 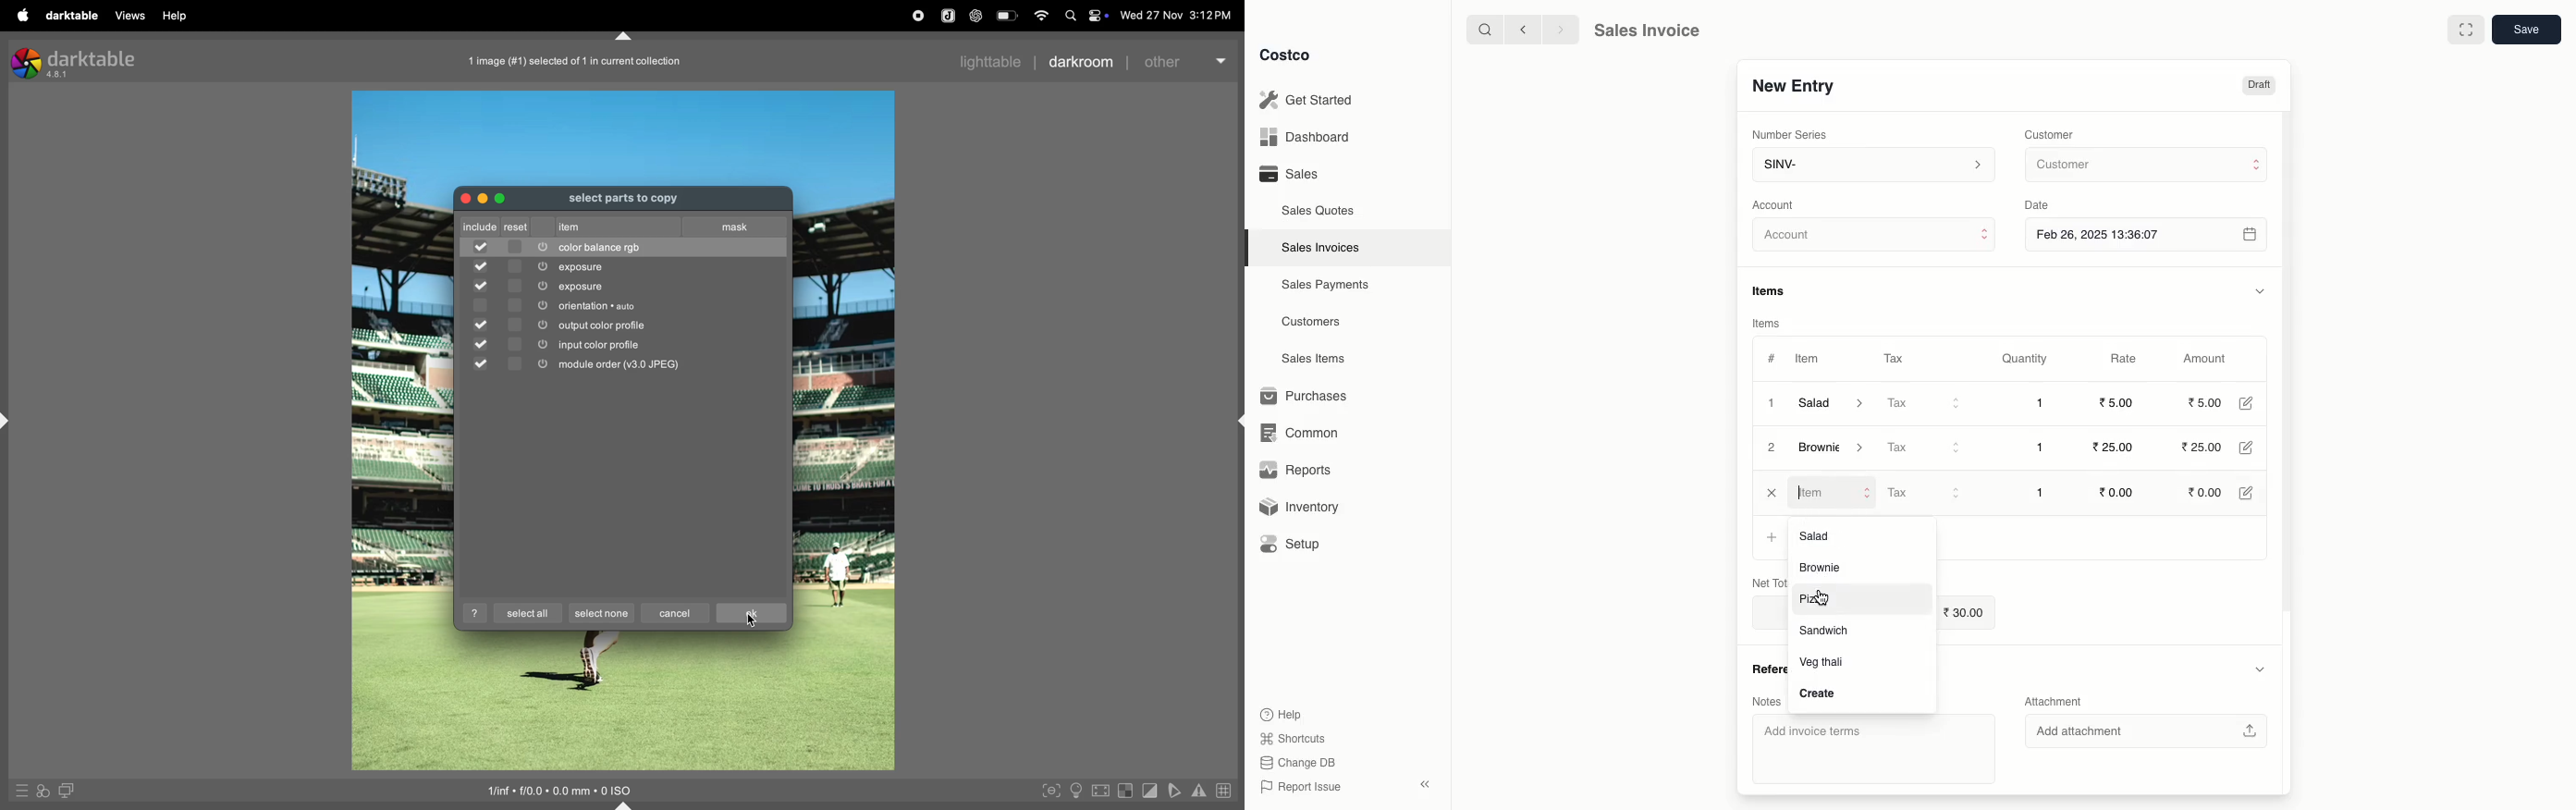 I want to click on Sales Payments., so click(x=1327, y=287).